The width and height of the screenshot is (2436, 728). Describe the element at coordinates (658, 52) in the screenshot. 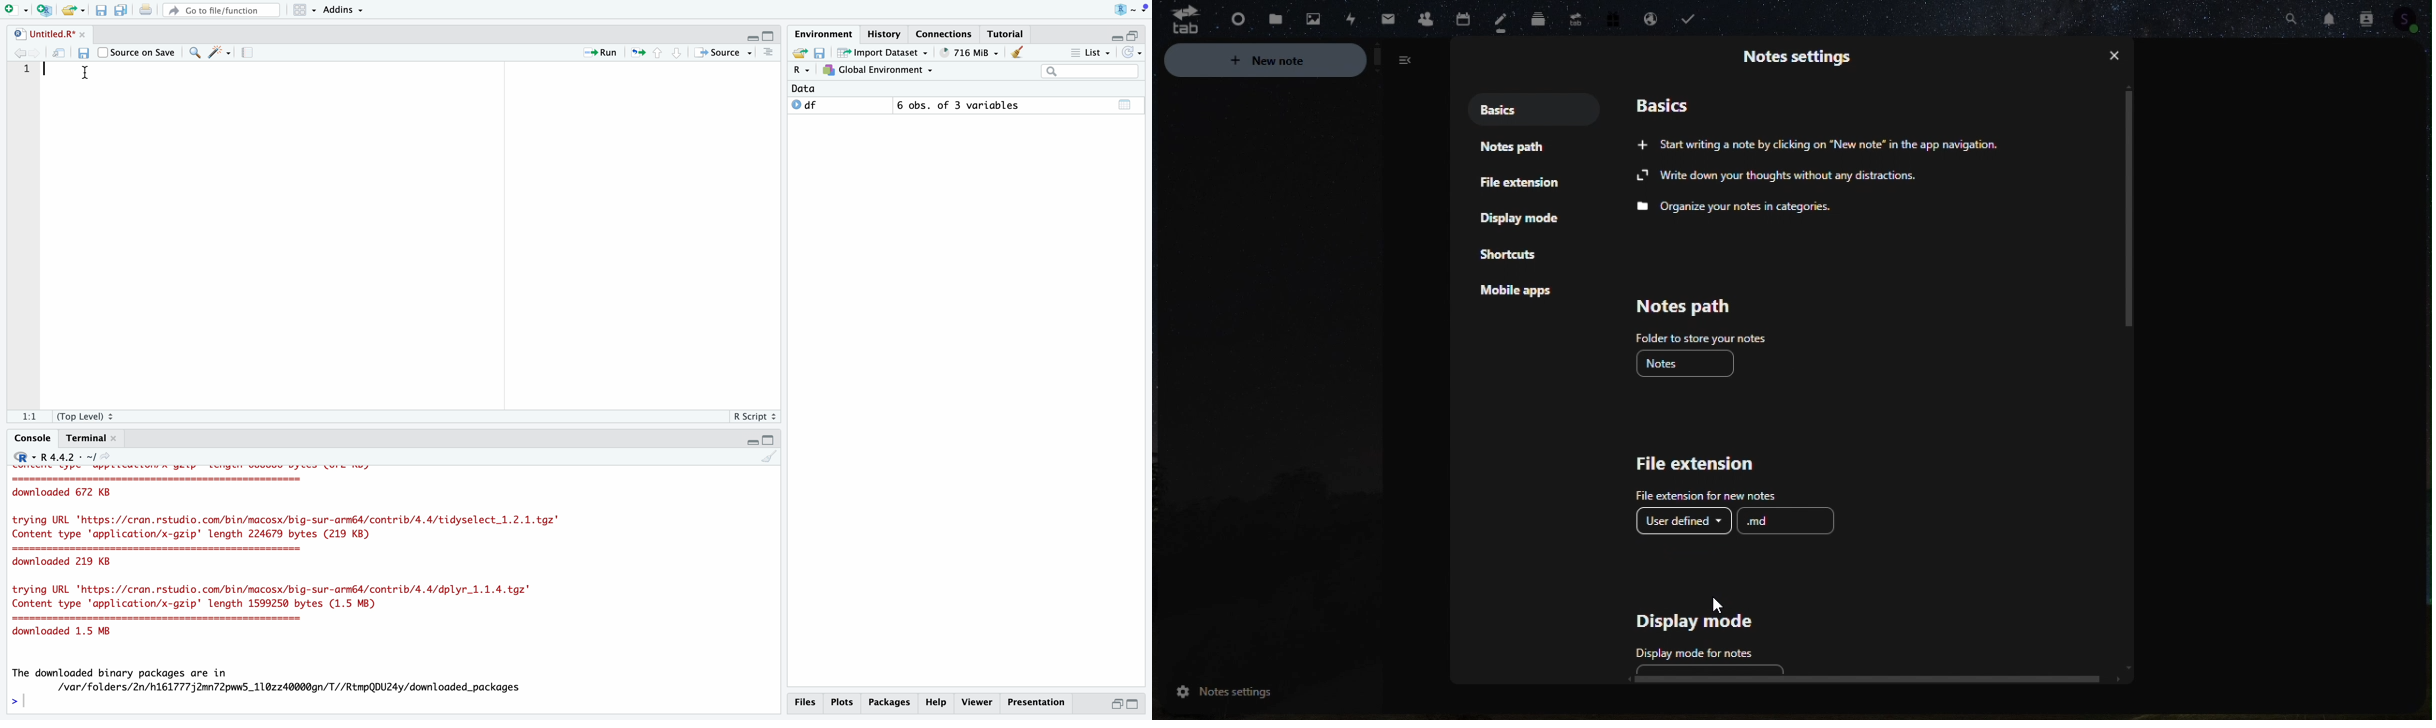

I see `Go to previous section` at that location.